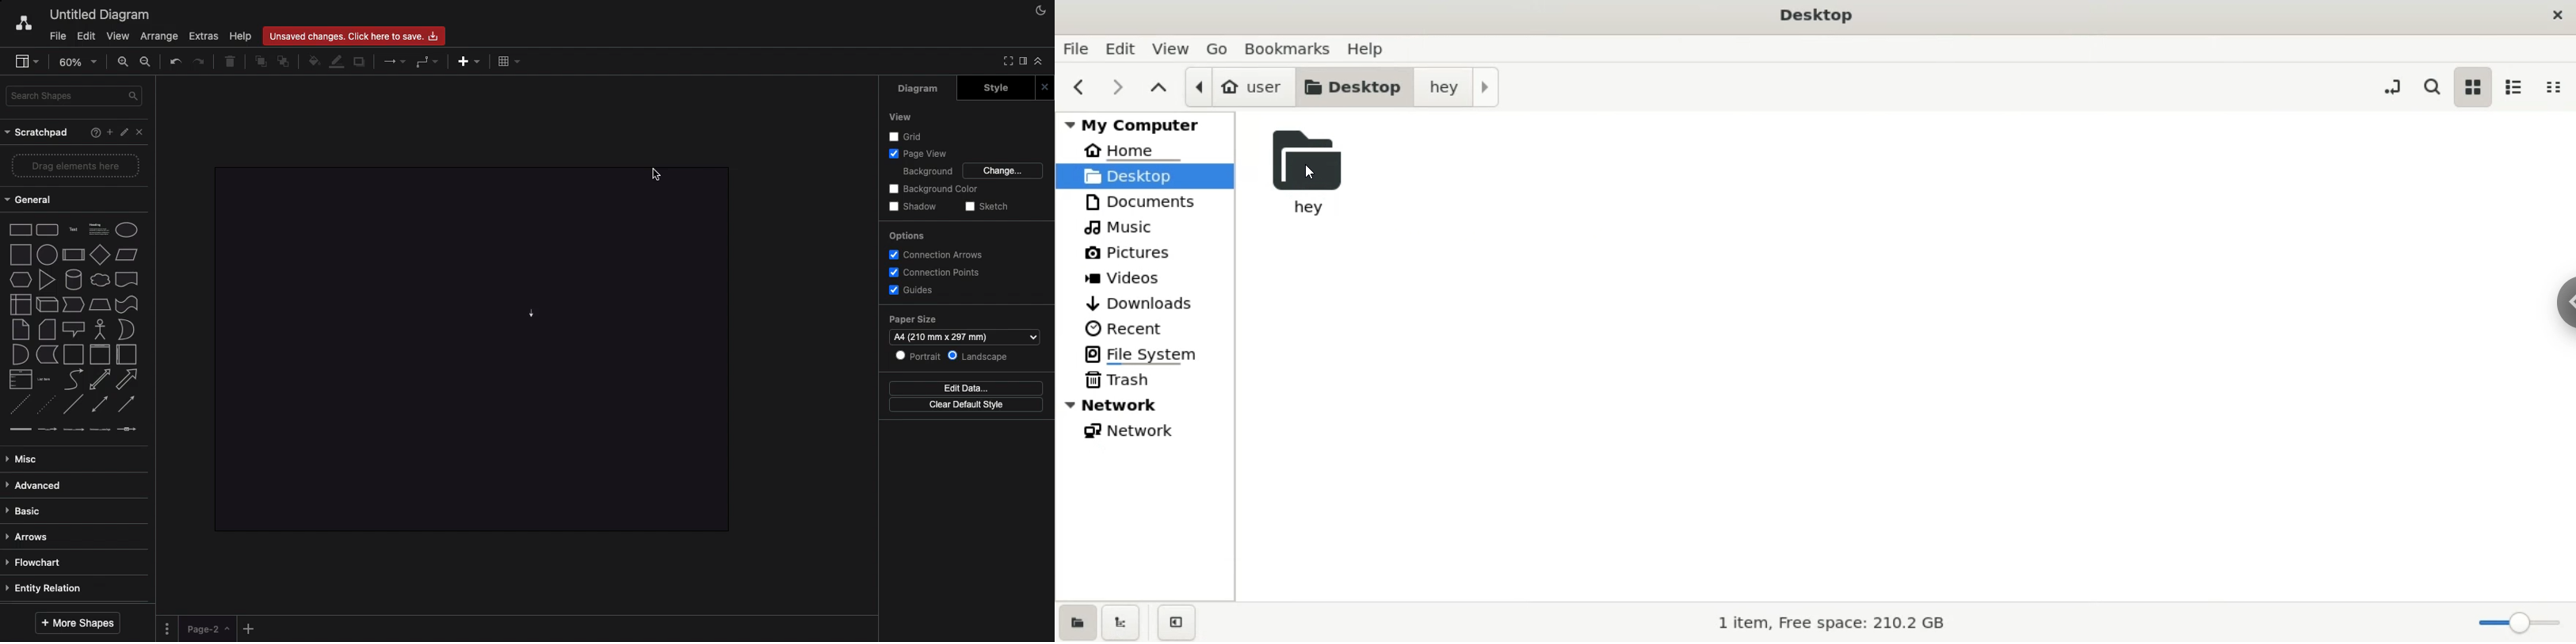 The height and width of the screenshot is (644, 2576). I want to click on Paper size, so click(961, 318).